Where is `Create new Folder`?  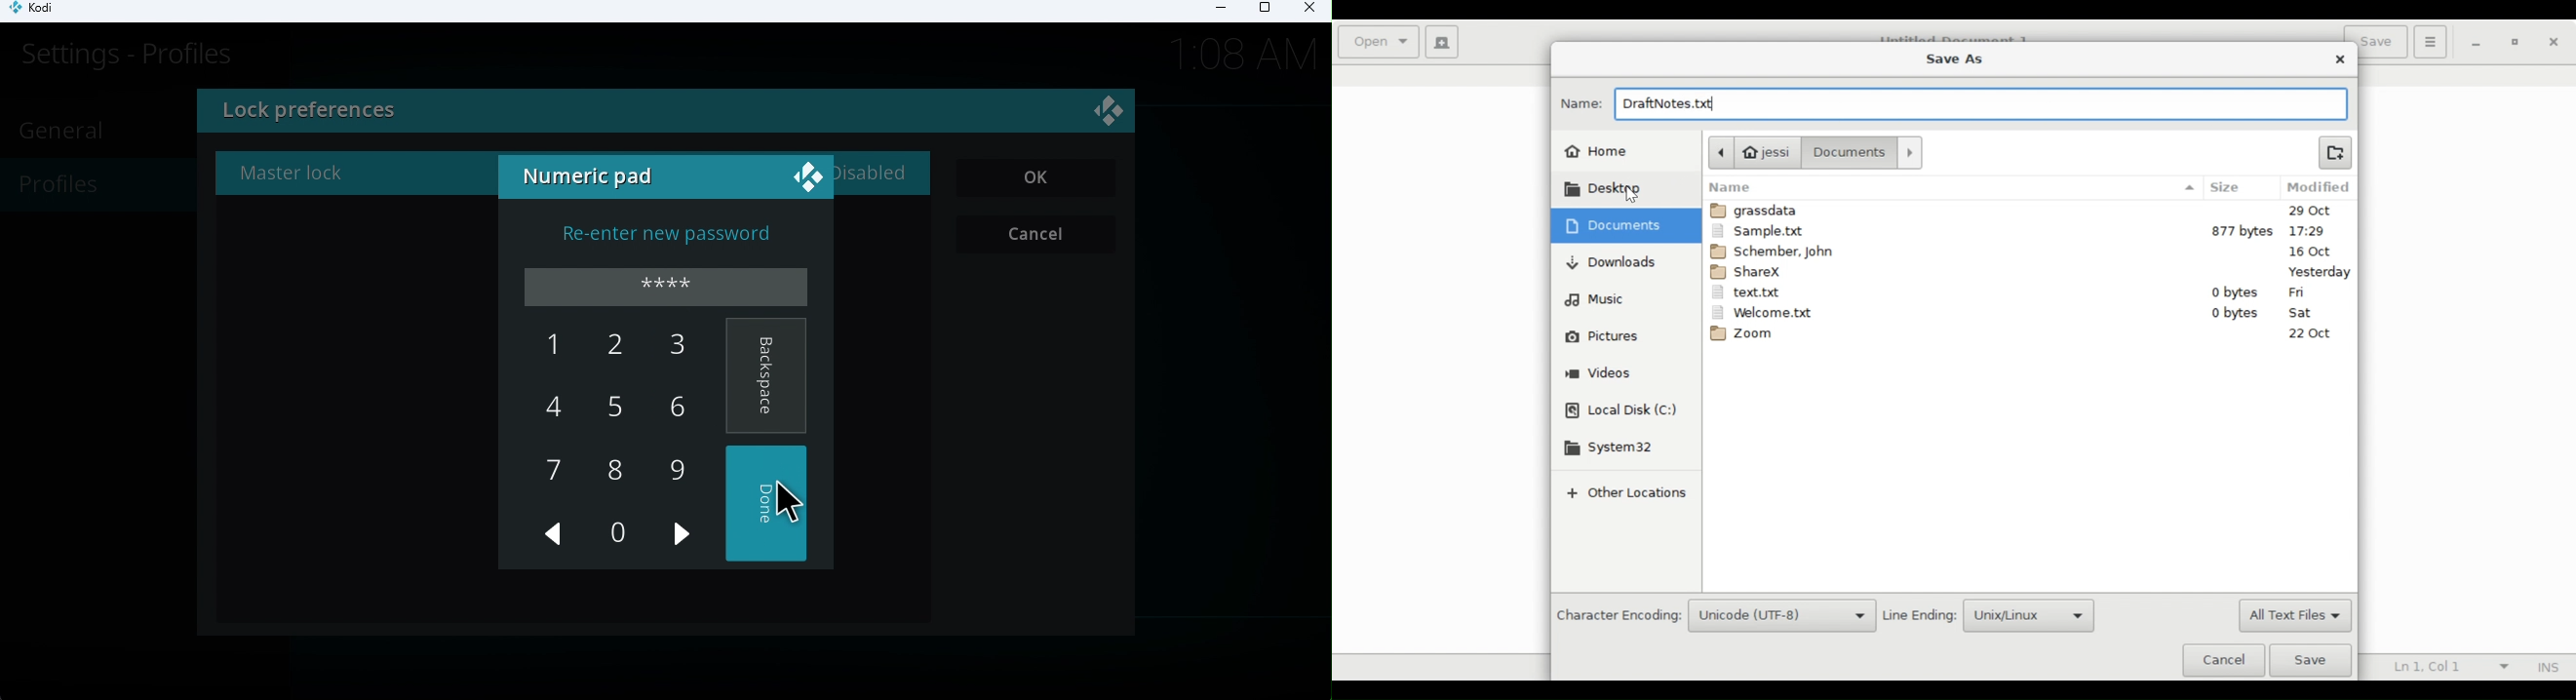 Create new Folder is located at coordinates (2335, 151).